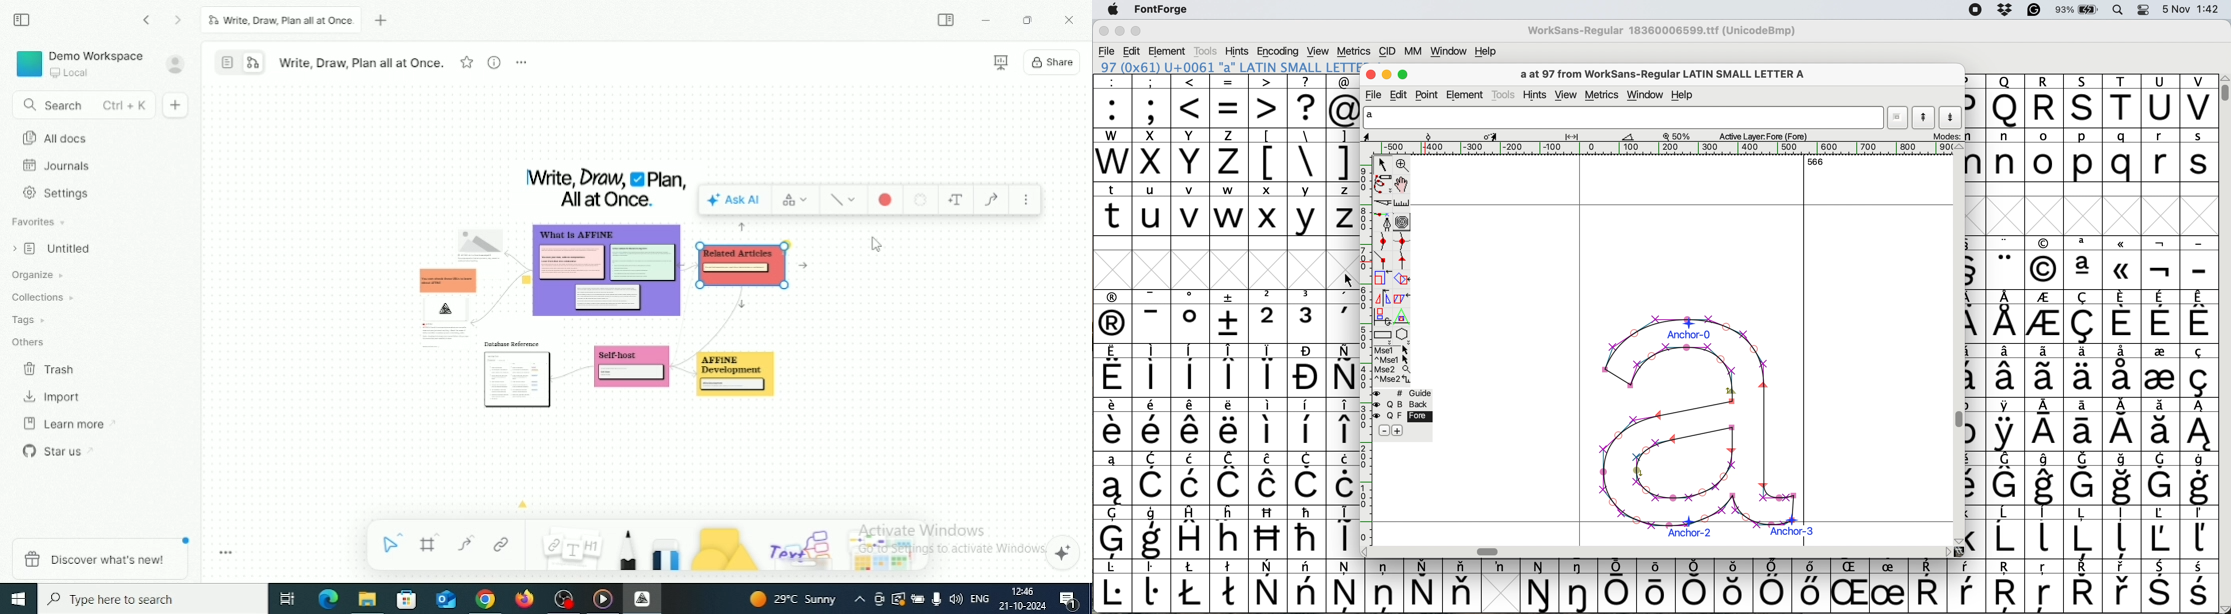 Image resolution: width=2240 pixels, height=616 pixels. Describe the element at coordinates (57, 250) in the screenshot. I see `Untitled` at that location.